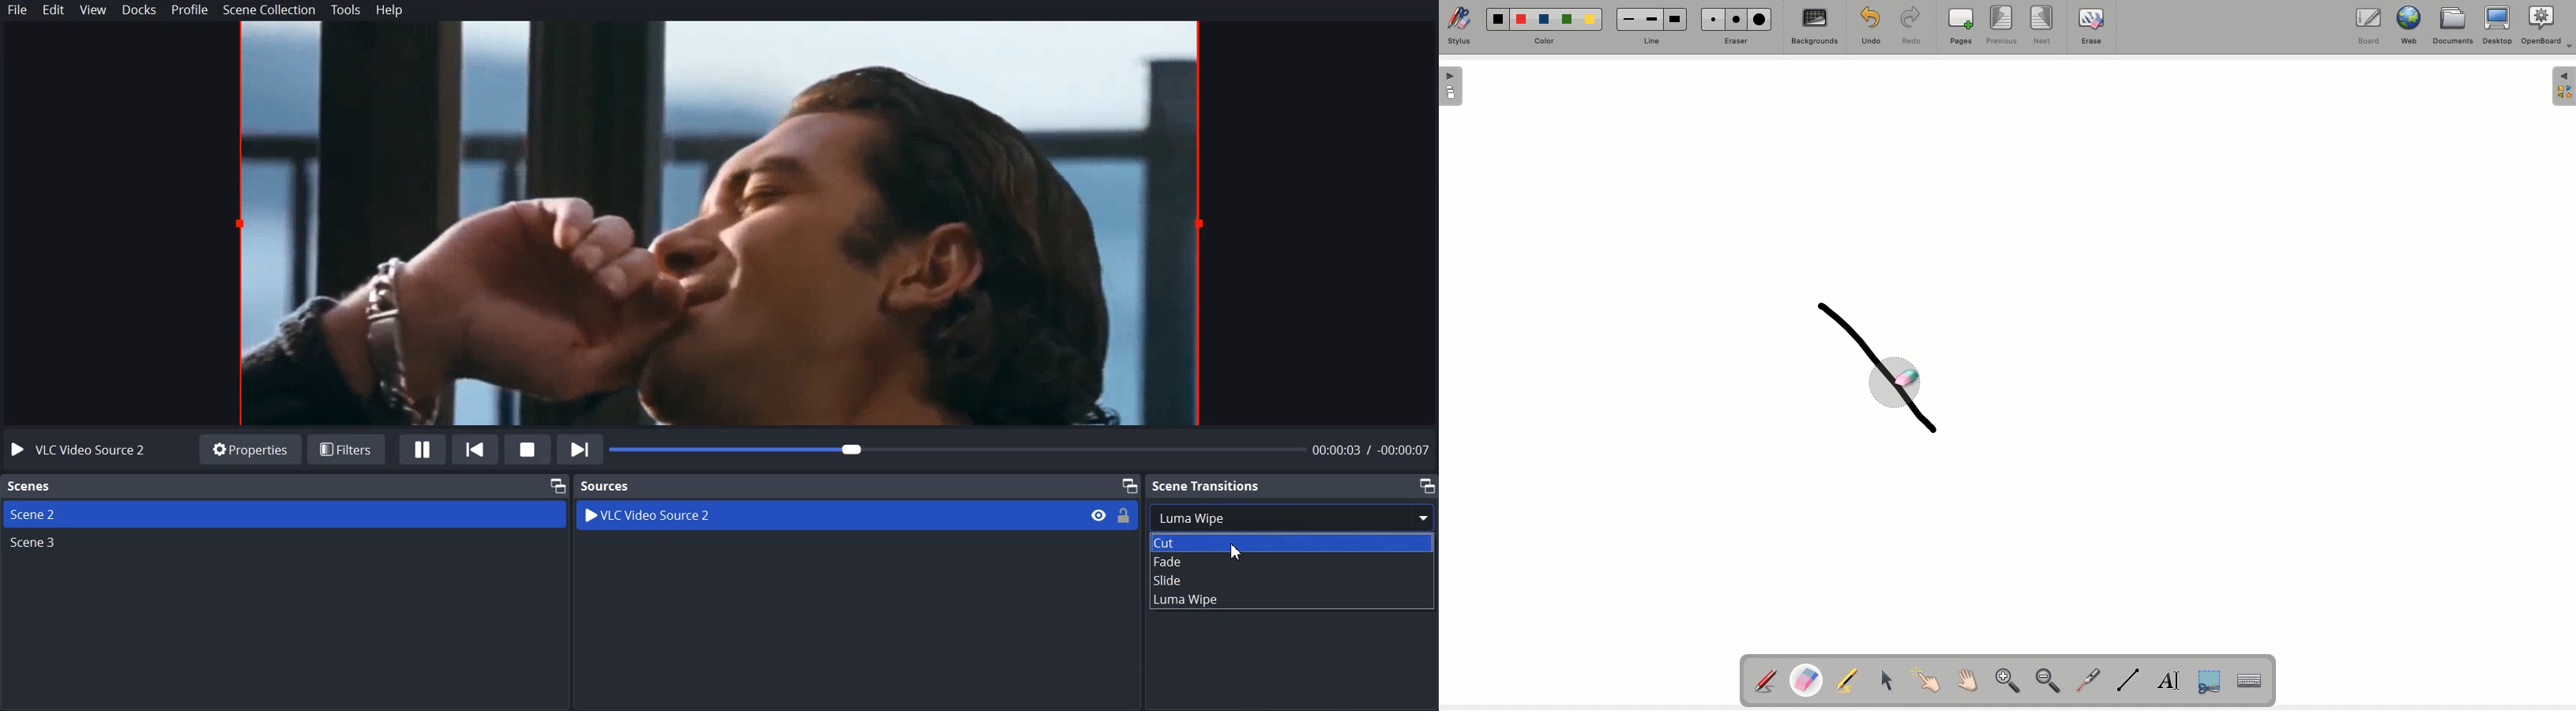  What do you see at coordinates (1592, 21) in the screenshot?
I see `Yellow` at bounding box center [1592, 21].